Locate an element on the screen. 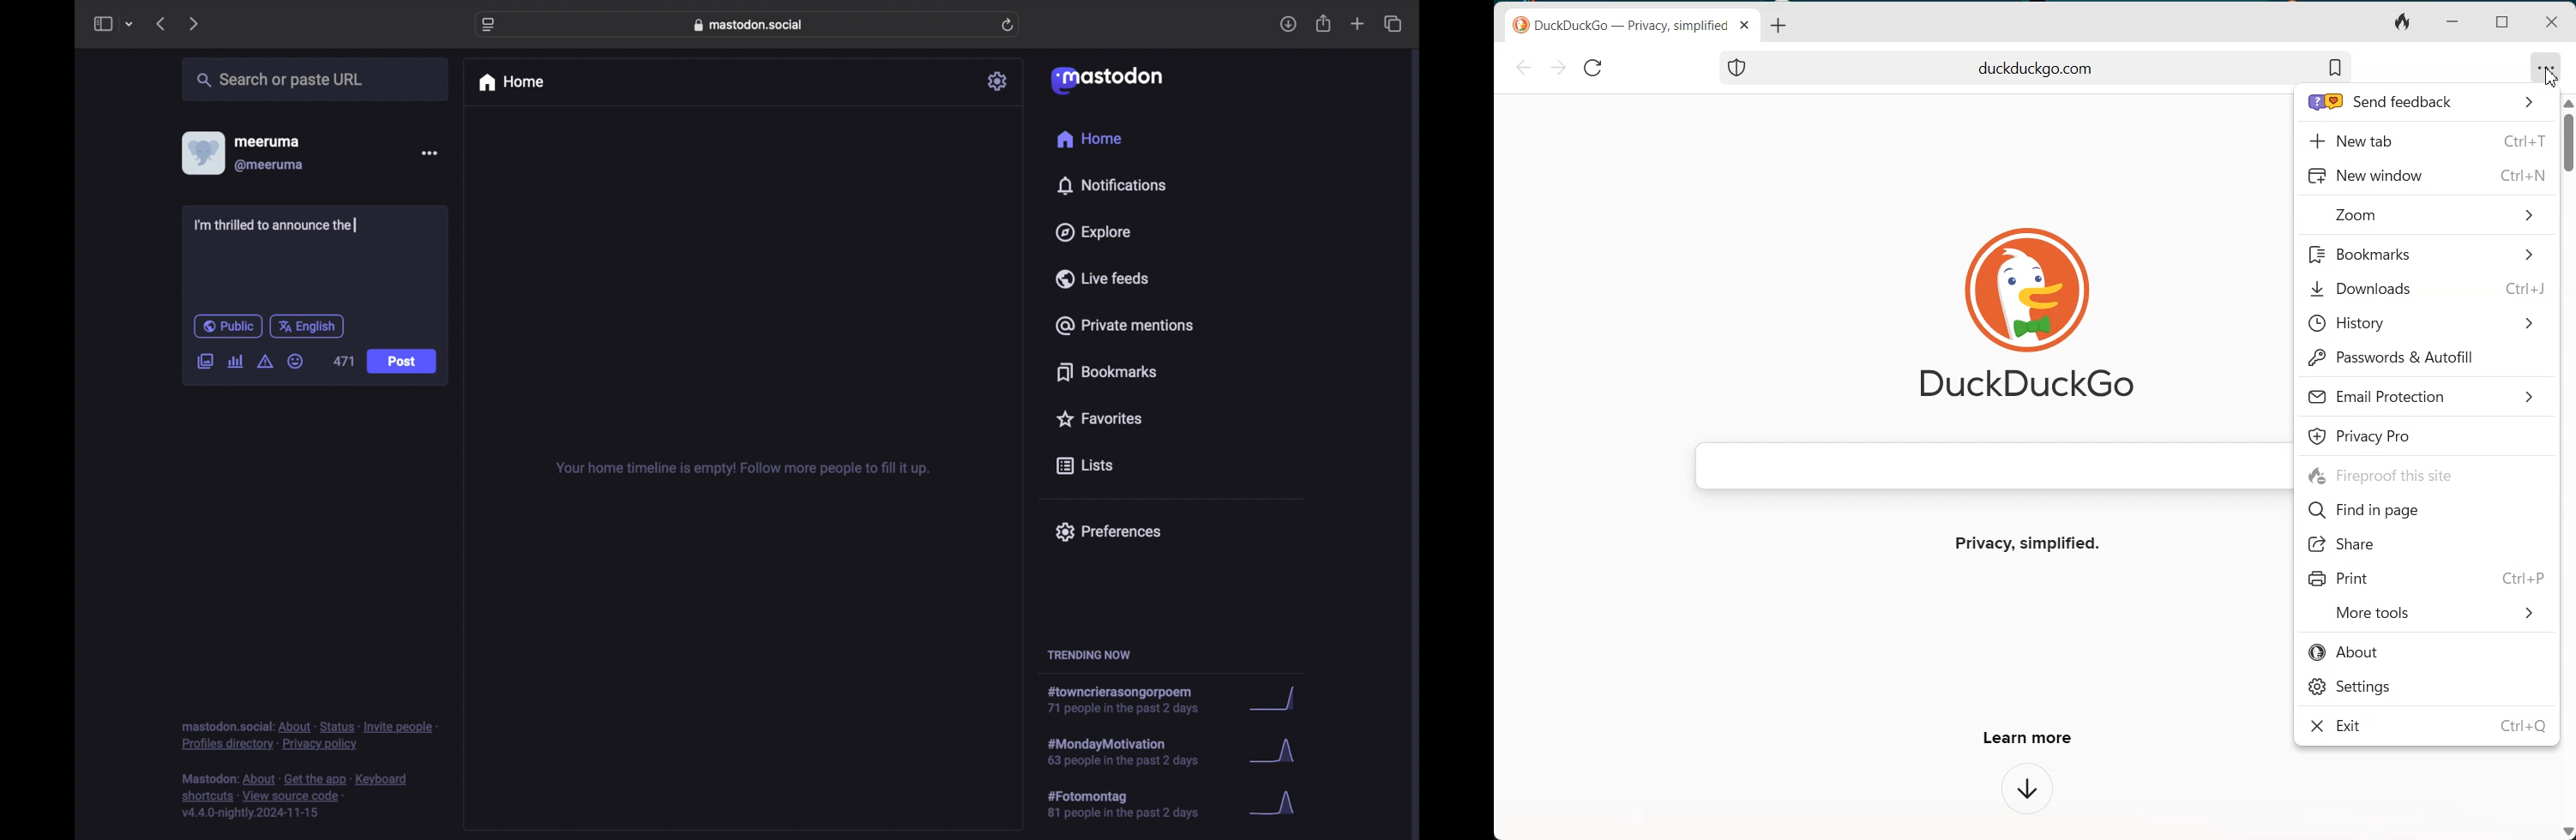  More tools is located at coordinates (2426, 616).